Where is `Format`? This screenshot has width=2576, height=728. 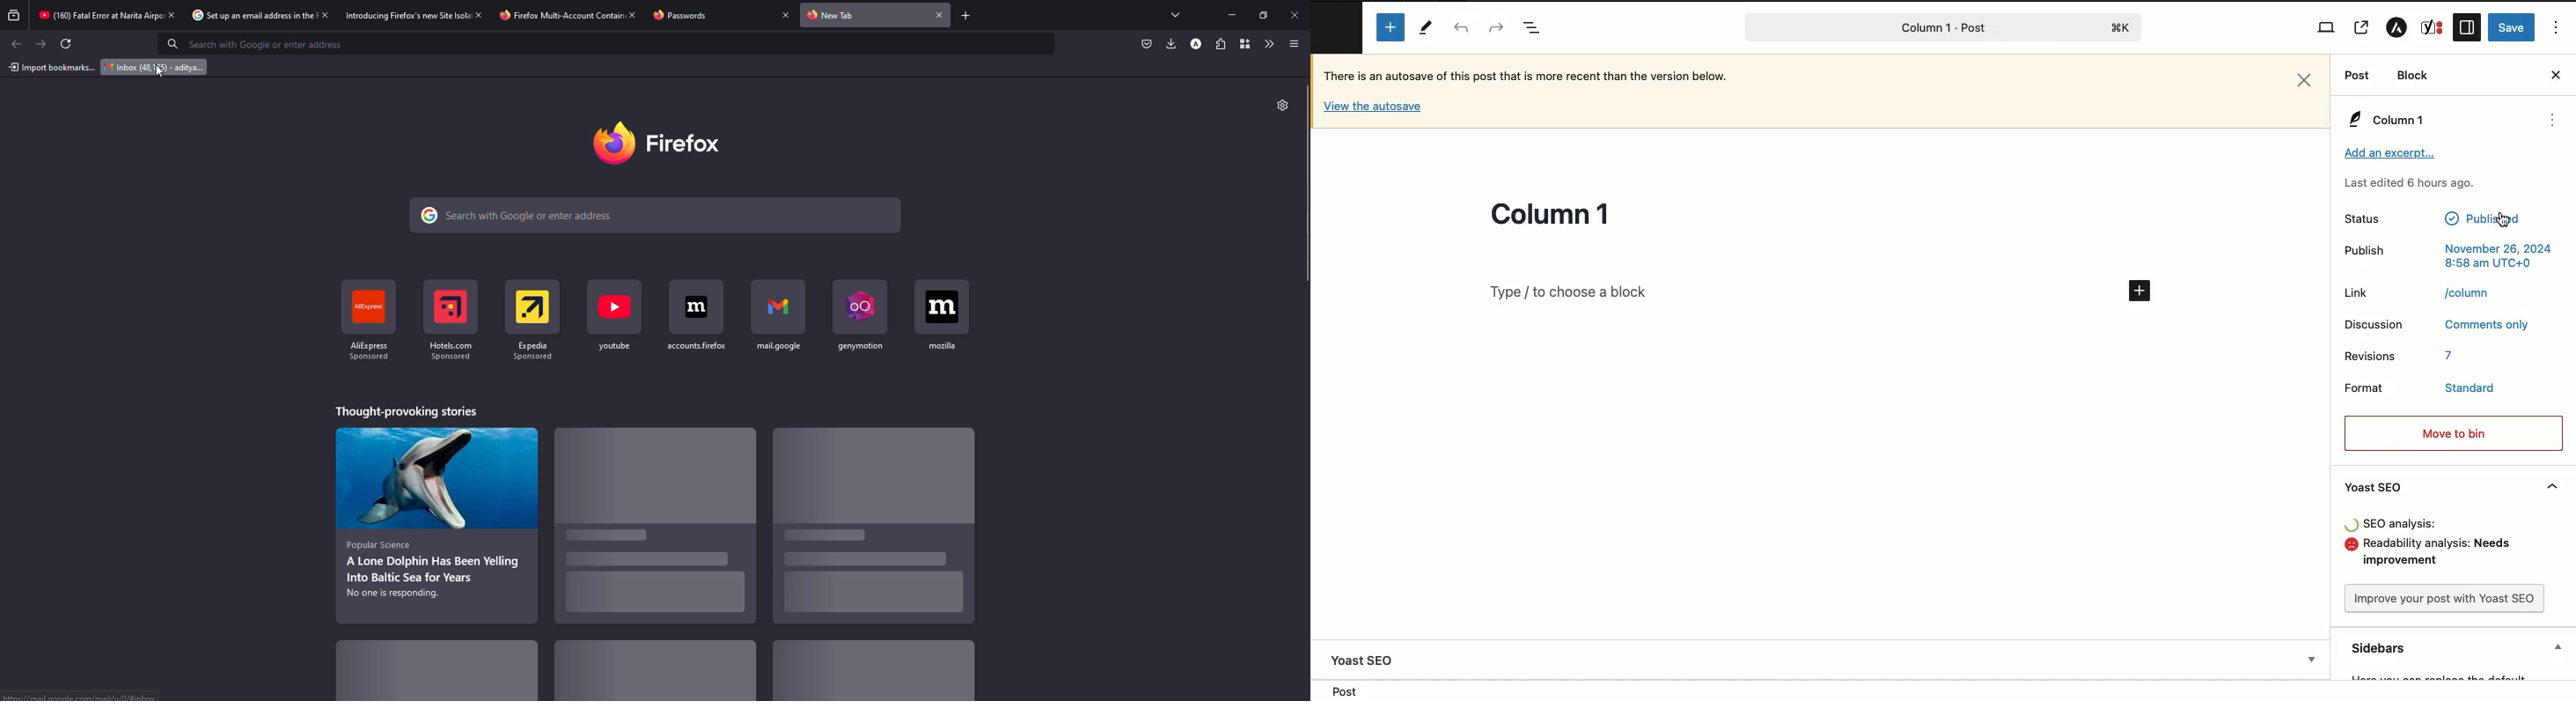 Format is located at coordinates (2361, 387).